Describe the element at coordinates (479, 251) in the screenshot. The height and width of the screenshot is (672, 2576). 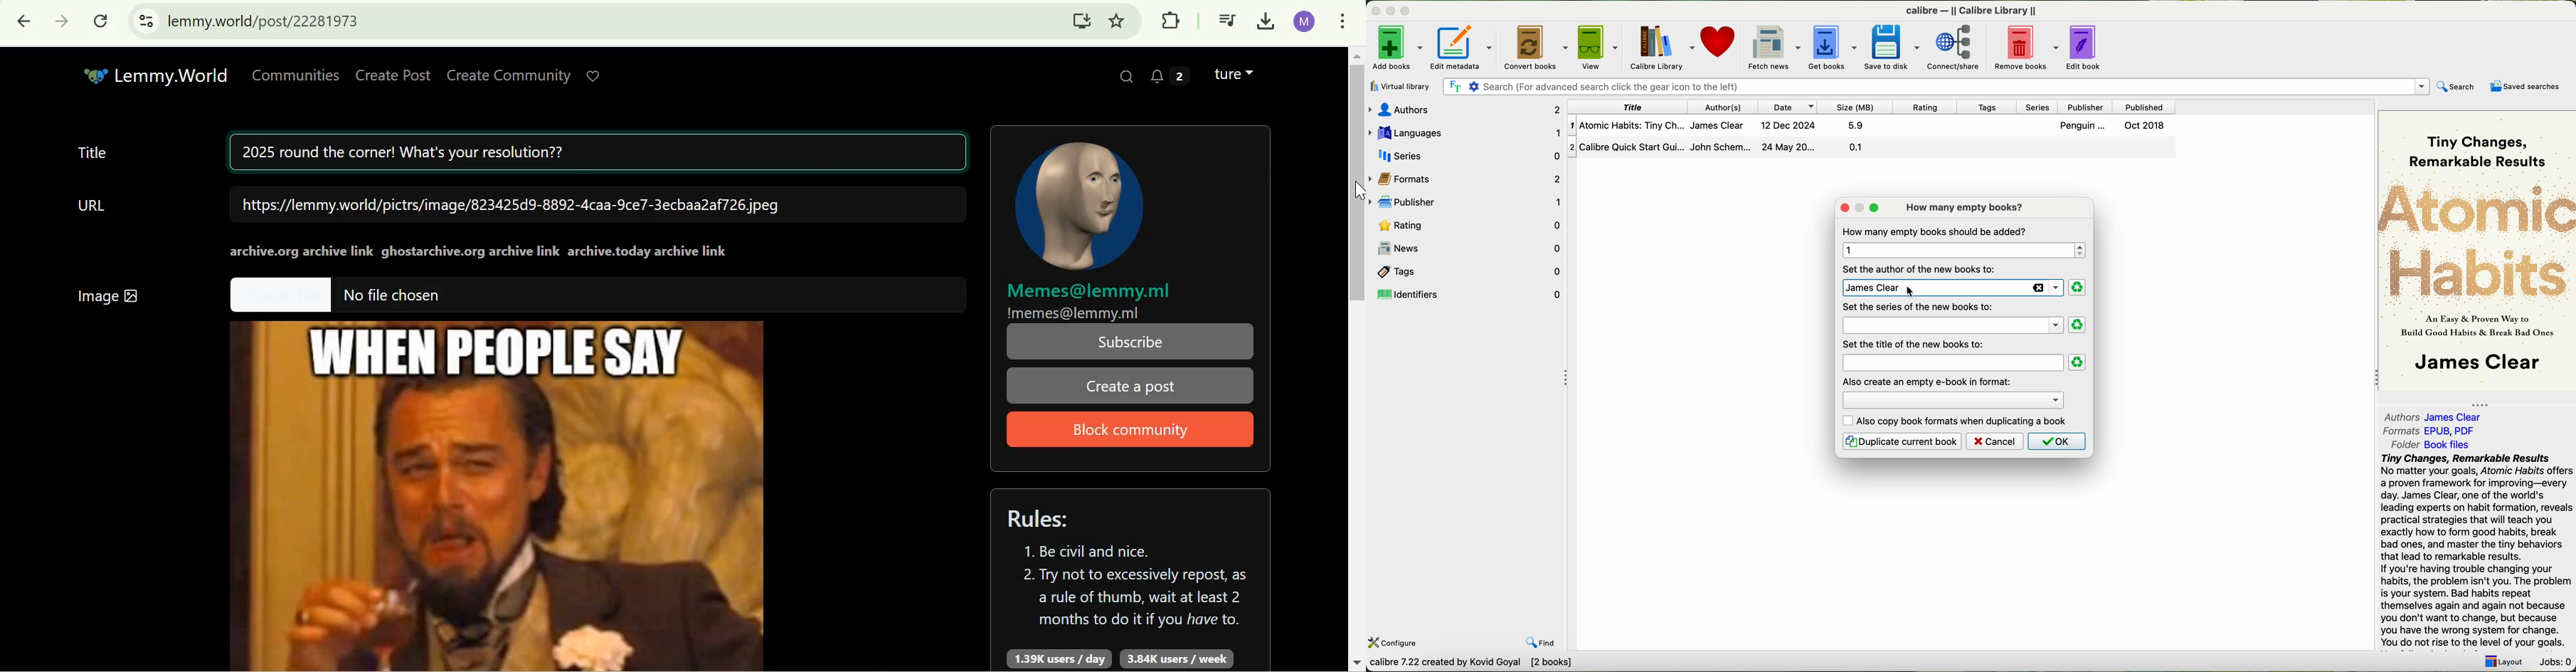
I see `archive.org archive linkghostarchive.org archive linkarchive.today archive link` at that location.